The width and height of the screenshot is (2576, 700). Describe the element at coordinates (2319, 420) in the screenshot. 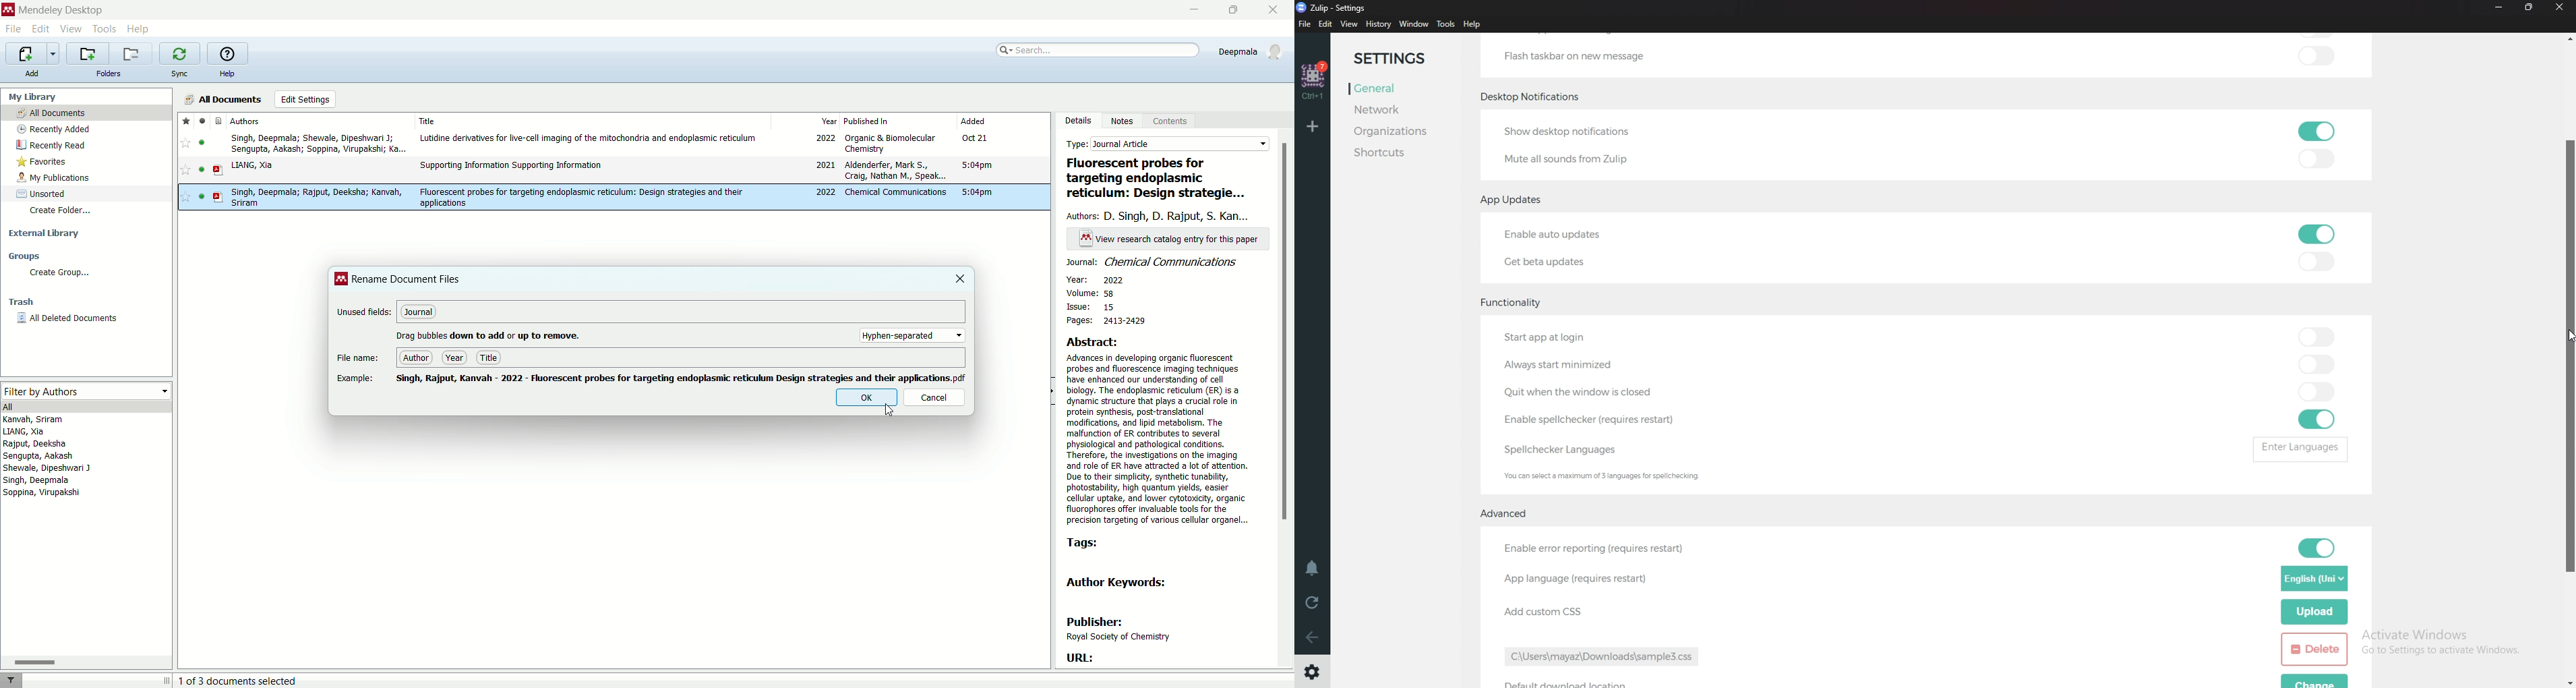

I see `toggle` at that location.